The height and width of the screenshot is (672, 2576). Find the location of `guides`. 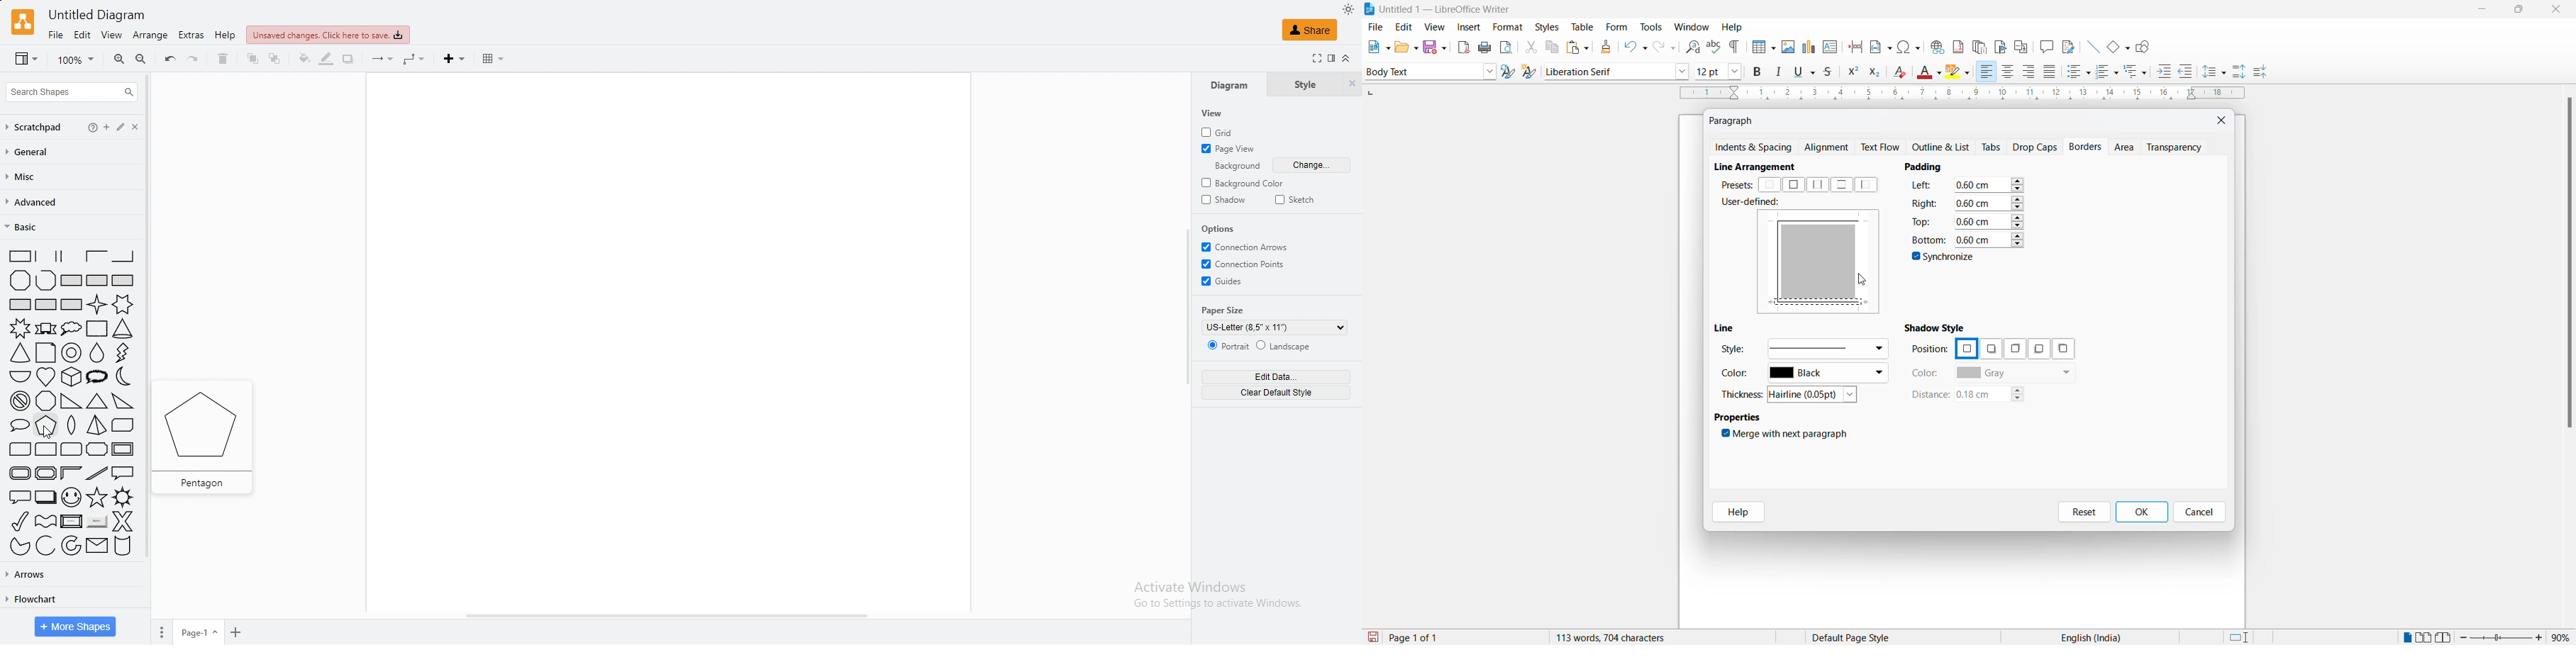

guides is located at coordinates (1223, 281).